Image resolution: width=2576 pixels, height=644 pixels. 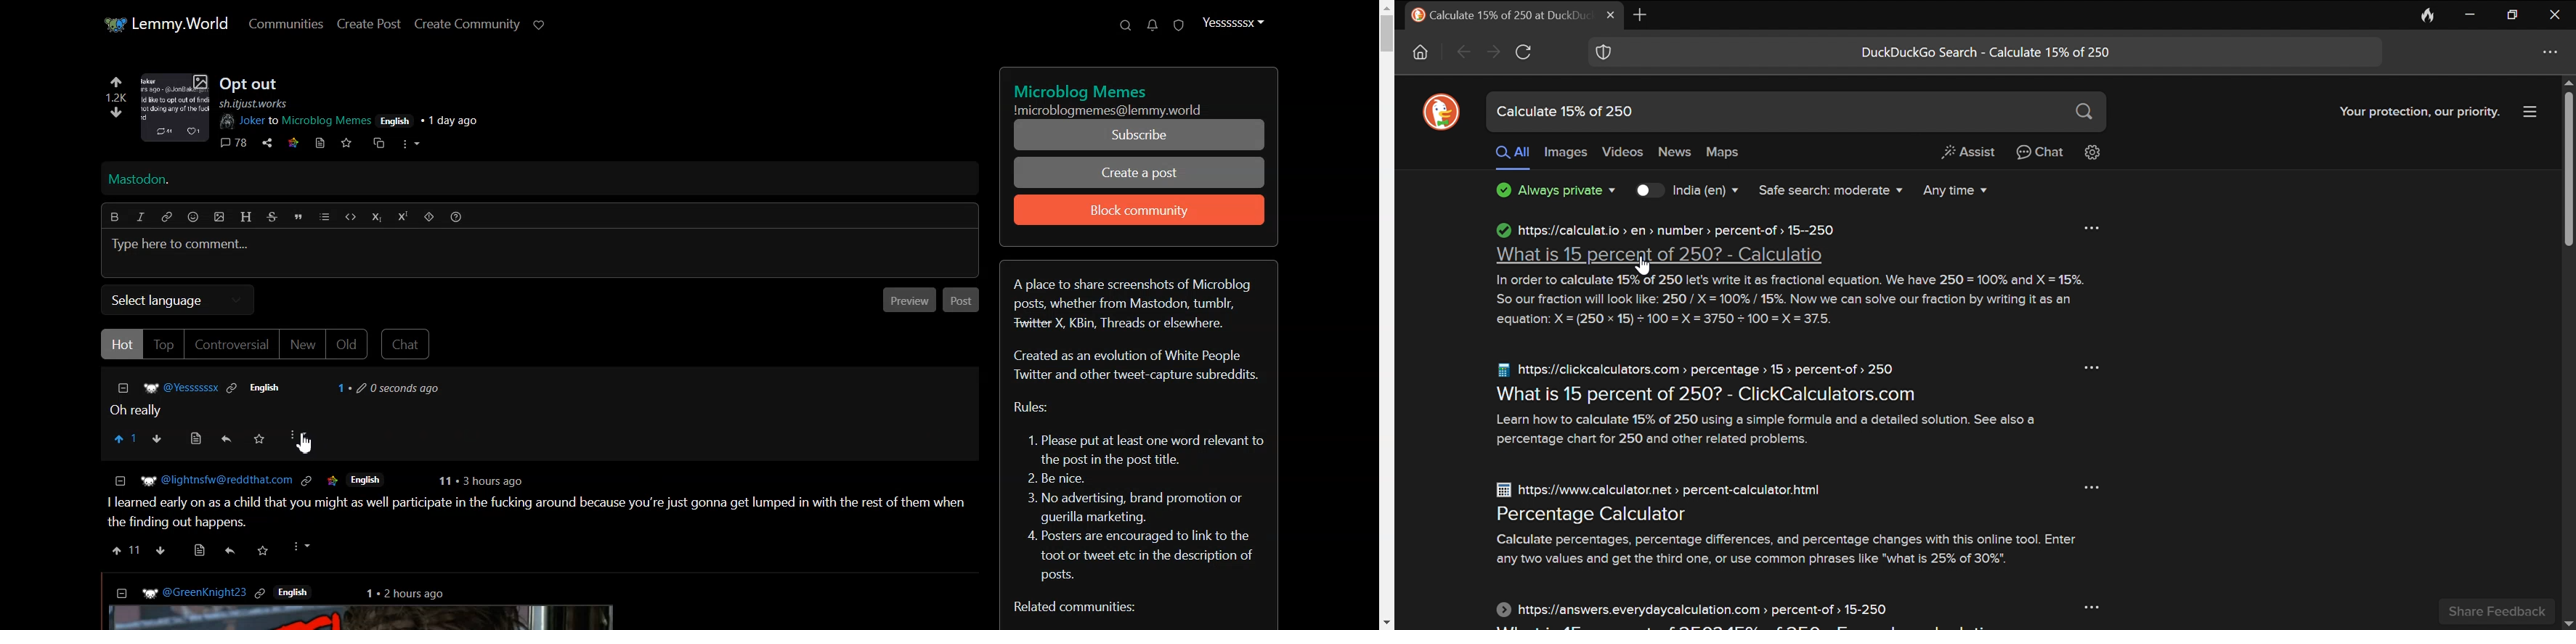 I want to click on Code, so click(x=349, y=217).